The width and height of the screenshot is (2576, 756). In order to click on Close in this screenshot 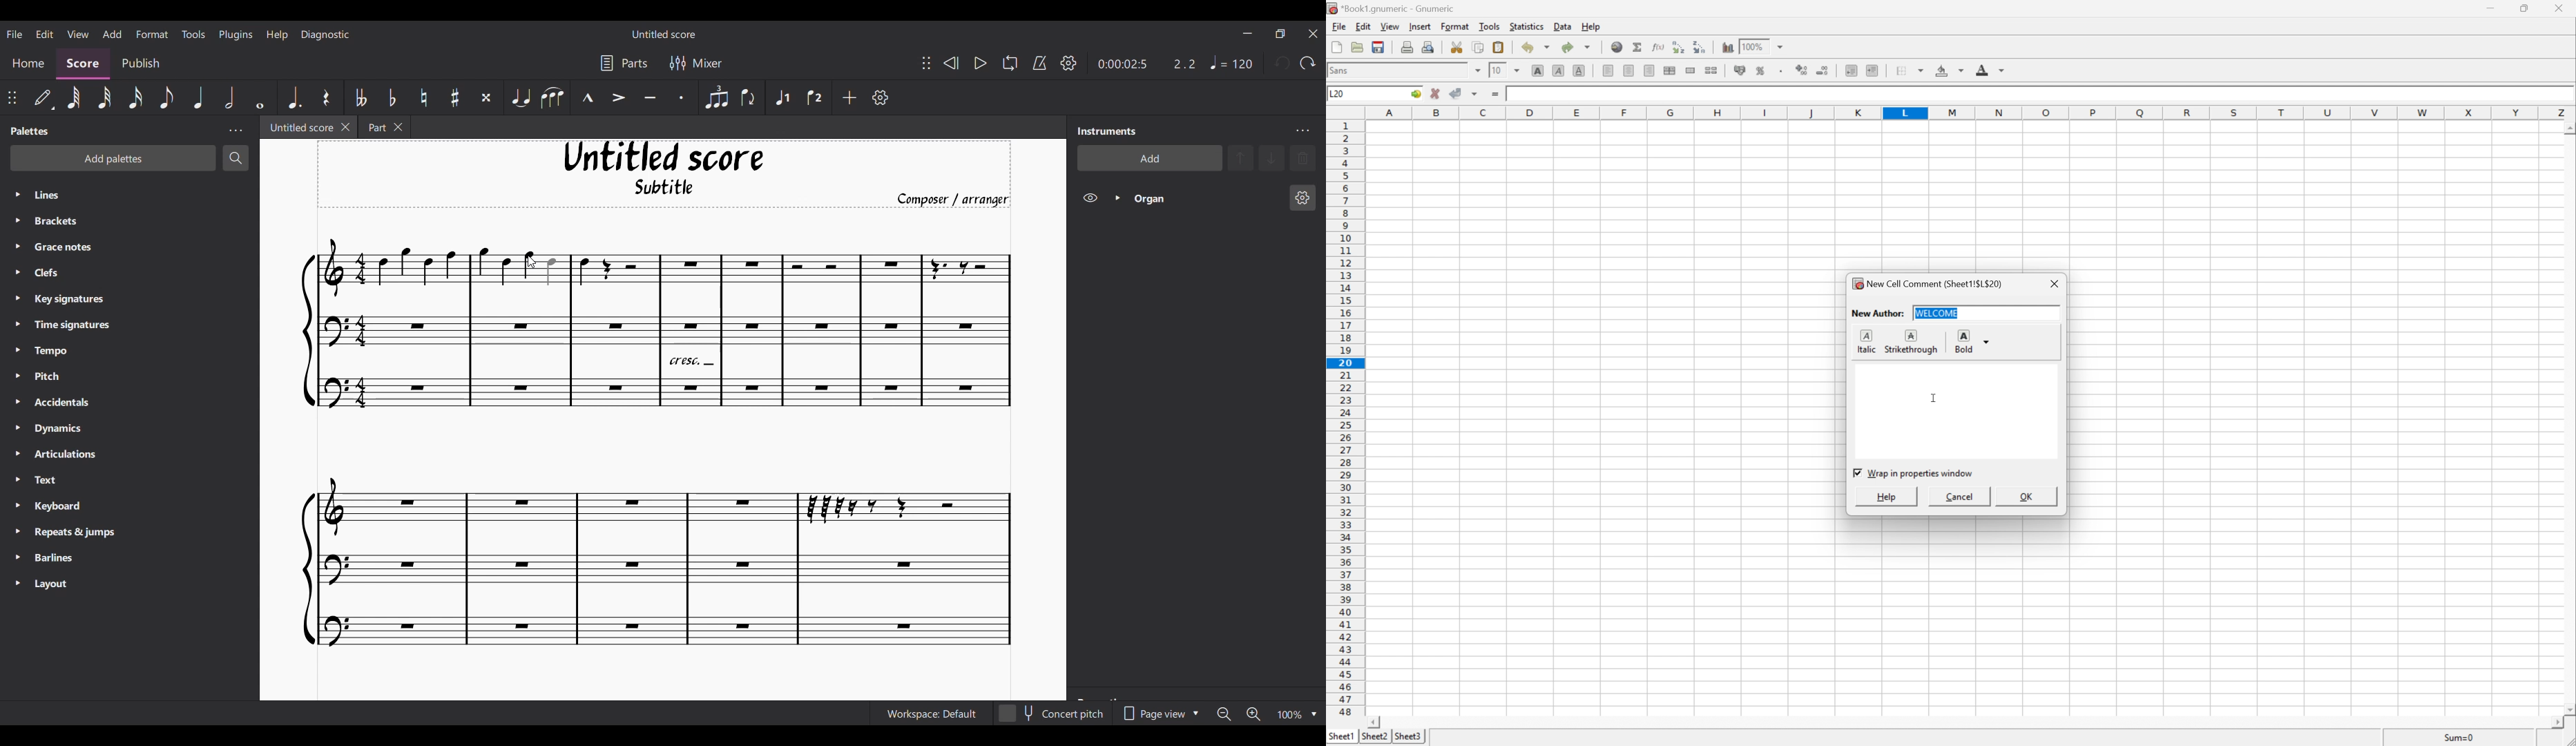, I will do `click(2558, 8)`.